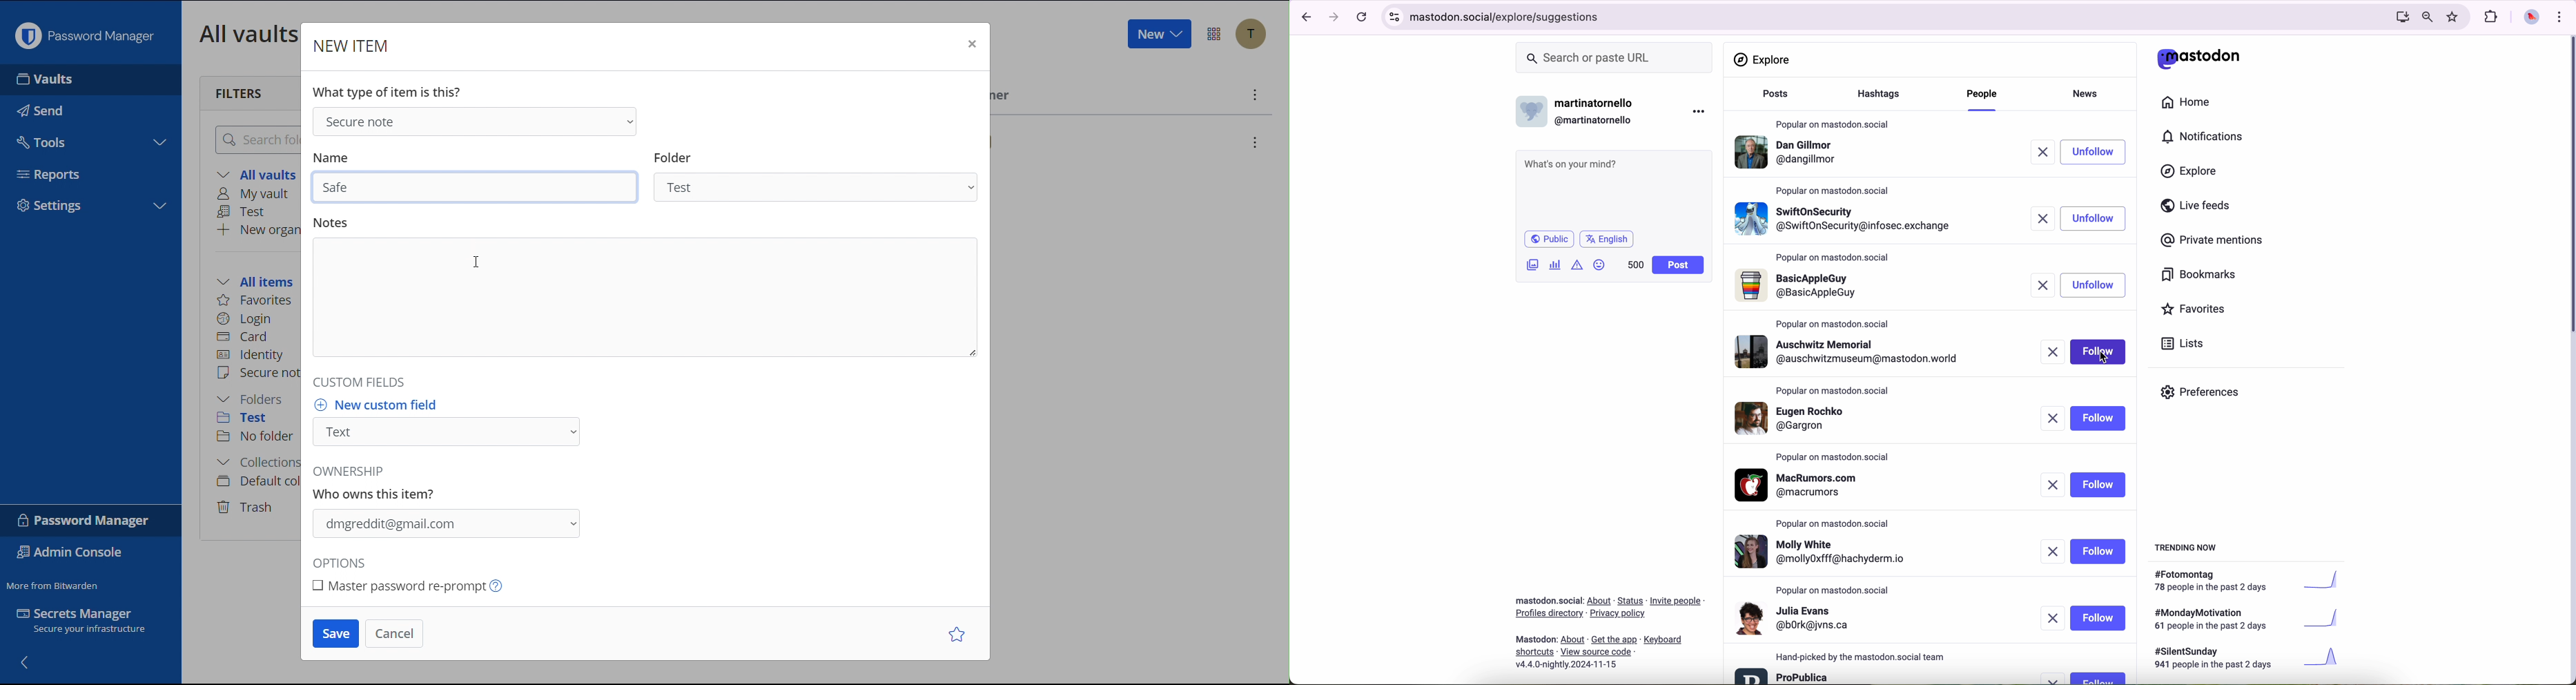 This screenshot has width=2576, height=700. Describe the element at coordinates (1830, 552) in the screenshot. I see `profile` at that location.